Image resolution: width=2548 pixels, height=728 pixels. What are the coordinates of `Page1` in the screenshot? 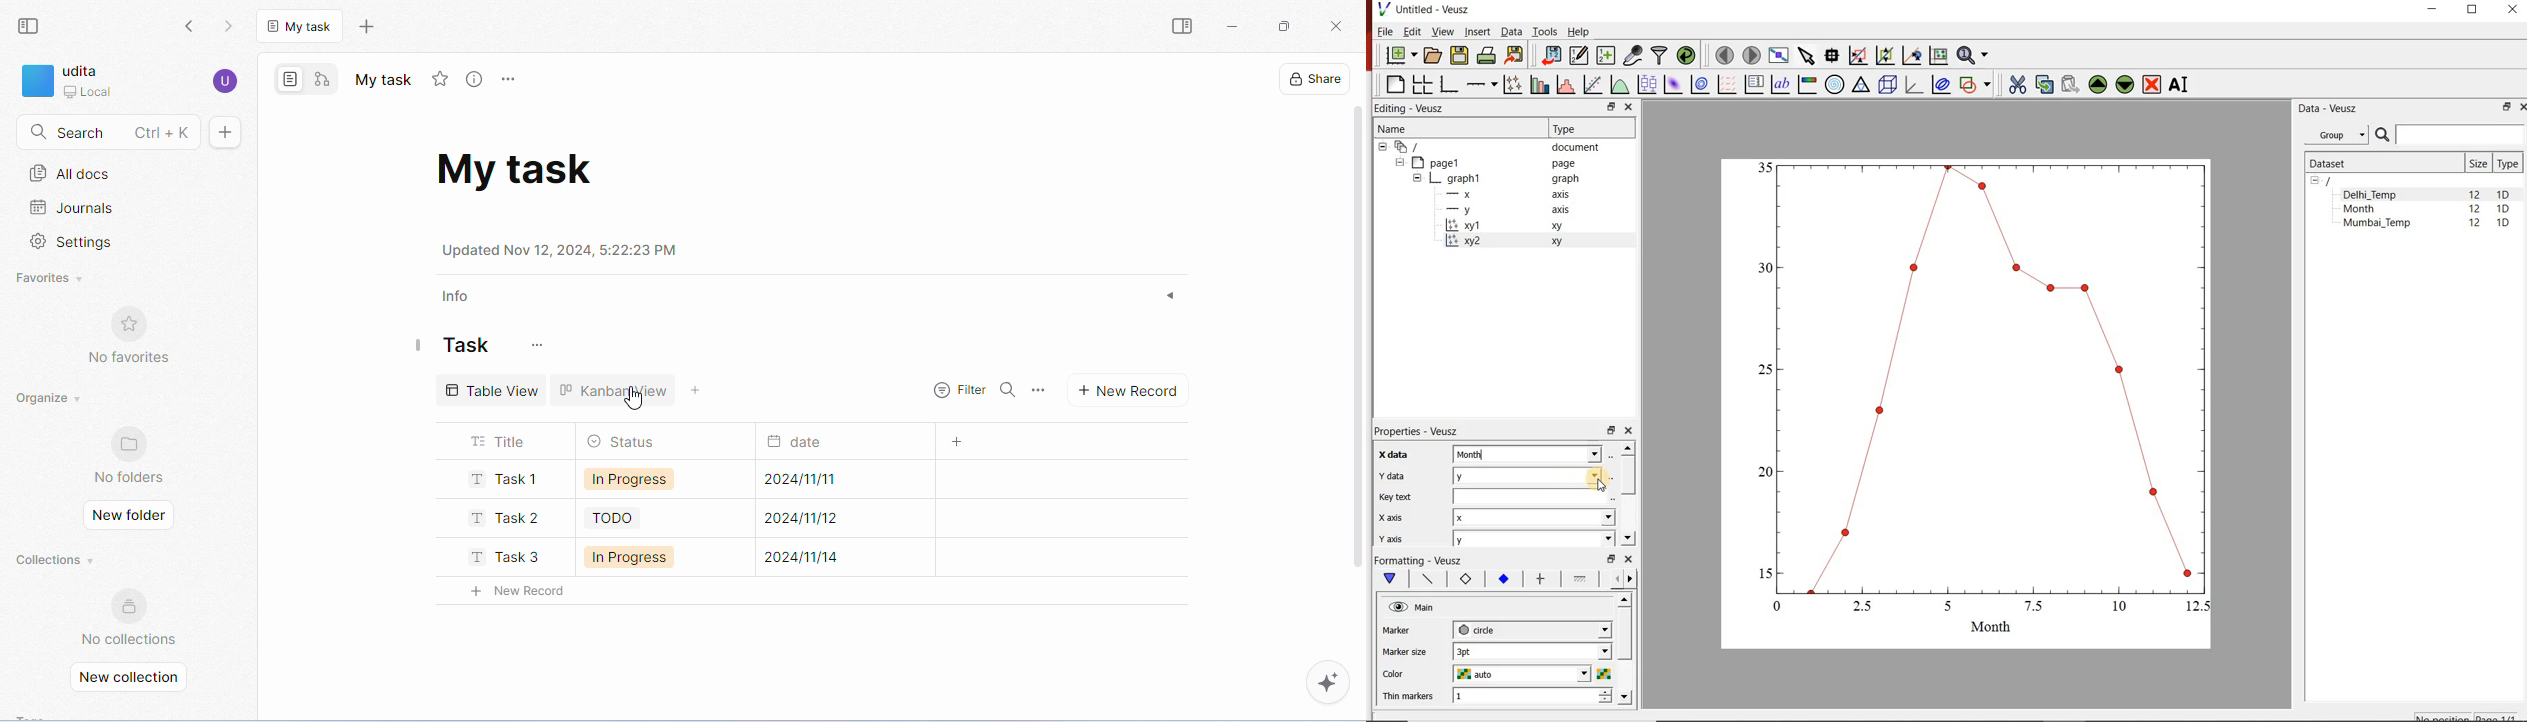 It's located at (1486, 163).